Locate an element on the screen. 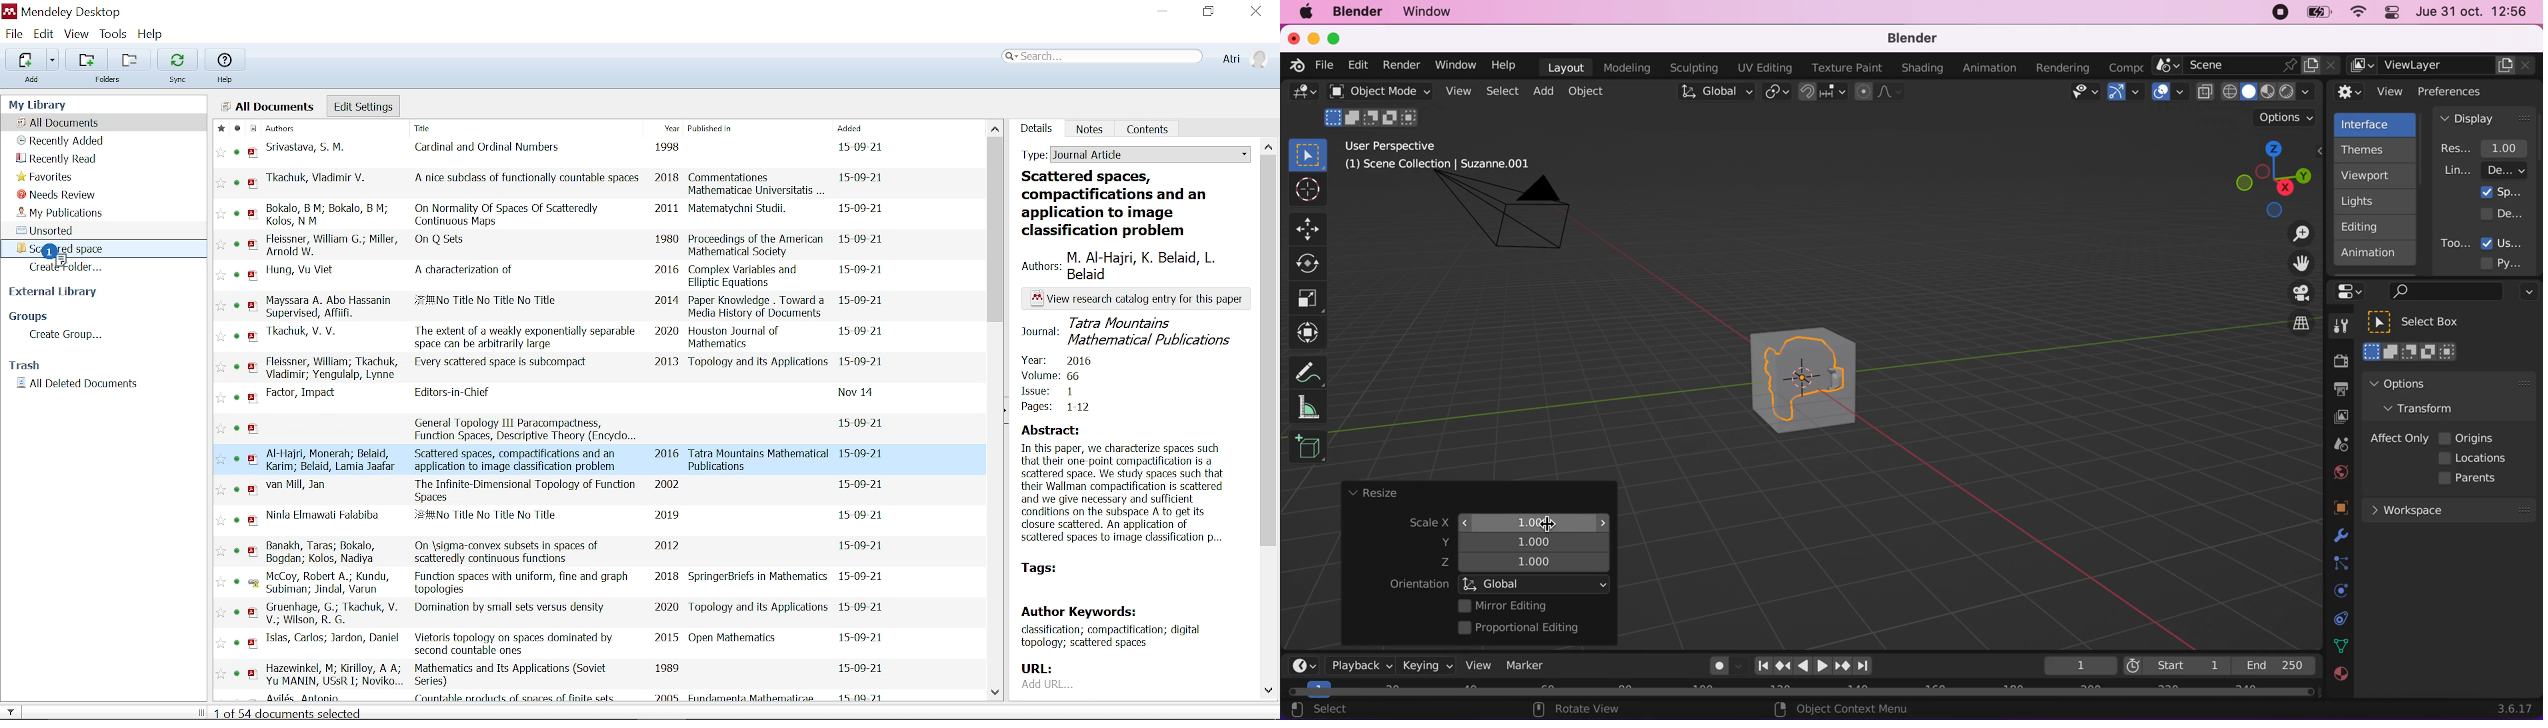 This screenshot has width=2548, height=728. 1980 is located at coordinates (668, 240).